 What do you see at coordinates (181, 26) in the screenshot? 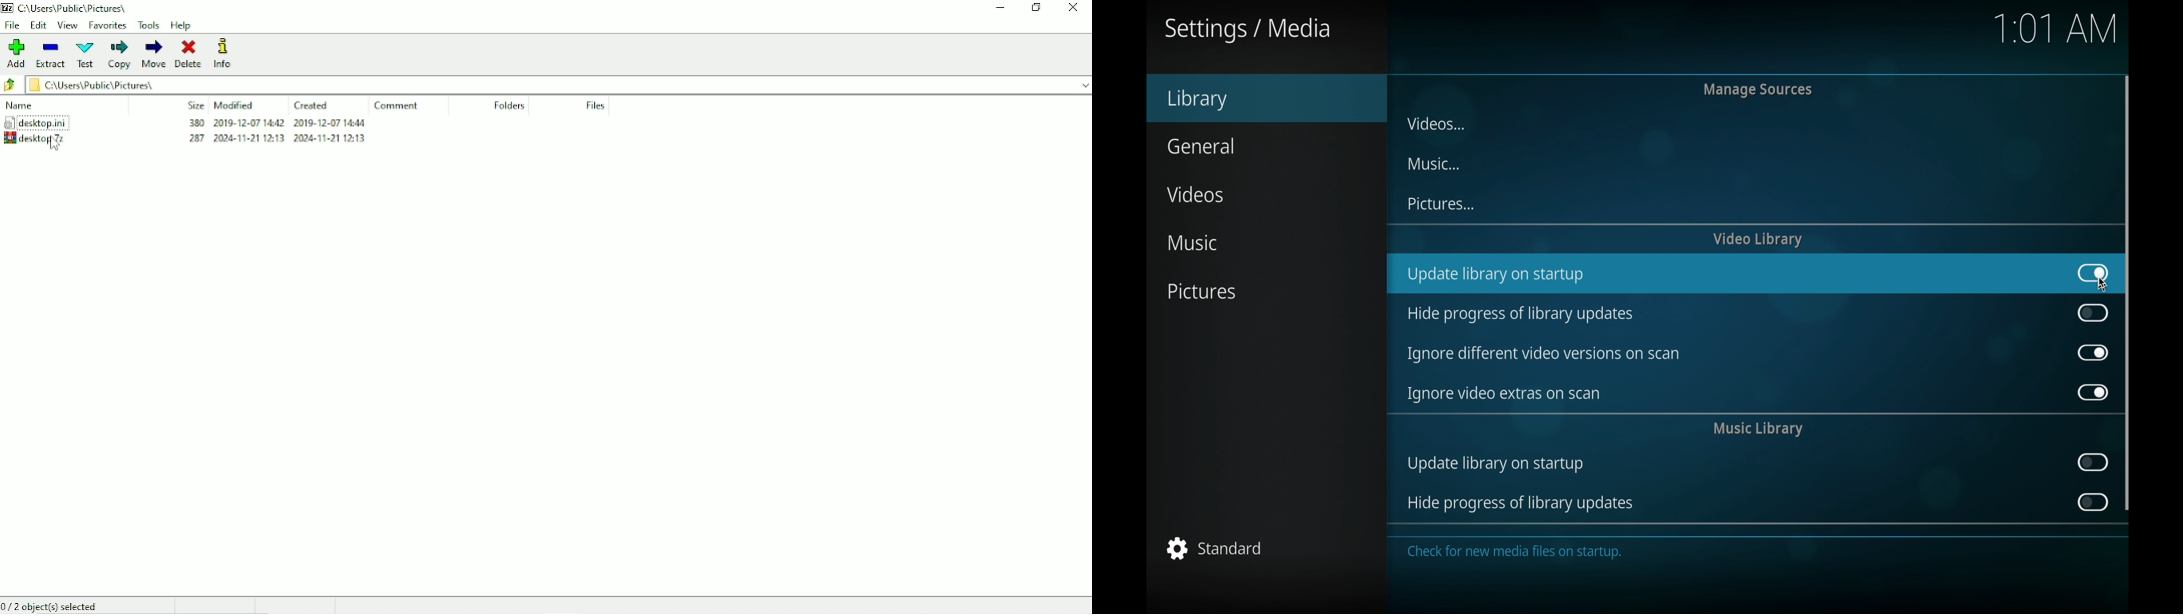
I see `Help` at bounding box center [181, 26].